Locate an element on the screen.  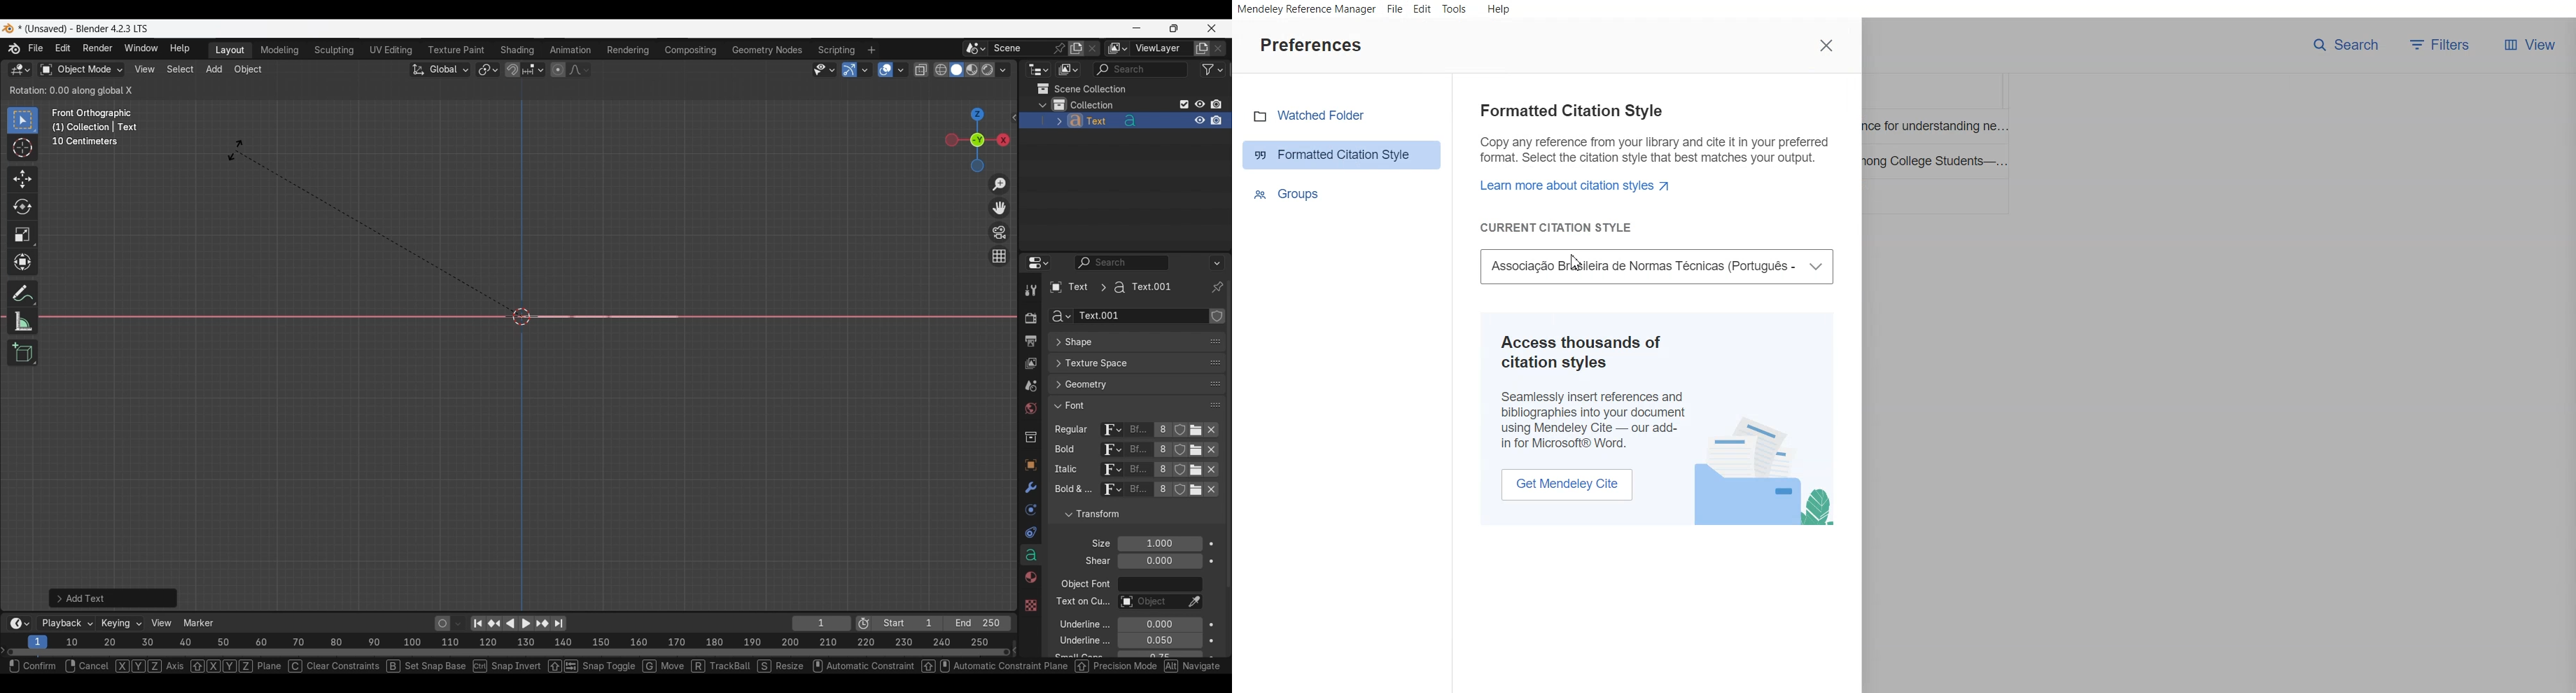
More options is located at coordinates (18, 624).